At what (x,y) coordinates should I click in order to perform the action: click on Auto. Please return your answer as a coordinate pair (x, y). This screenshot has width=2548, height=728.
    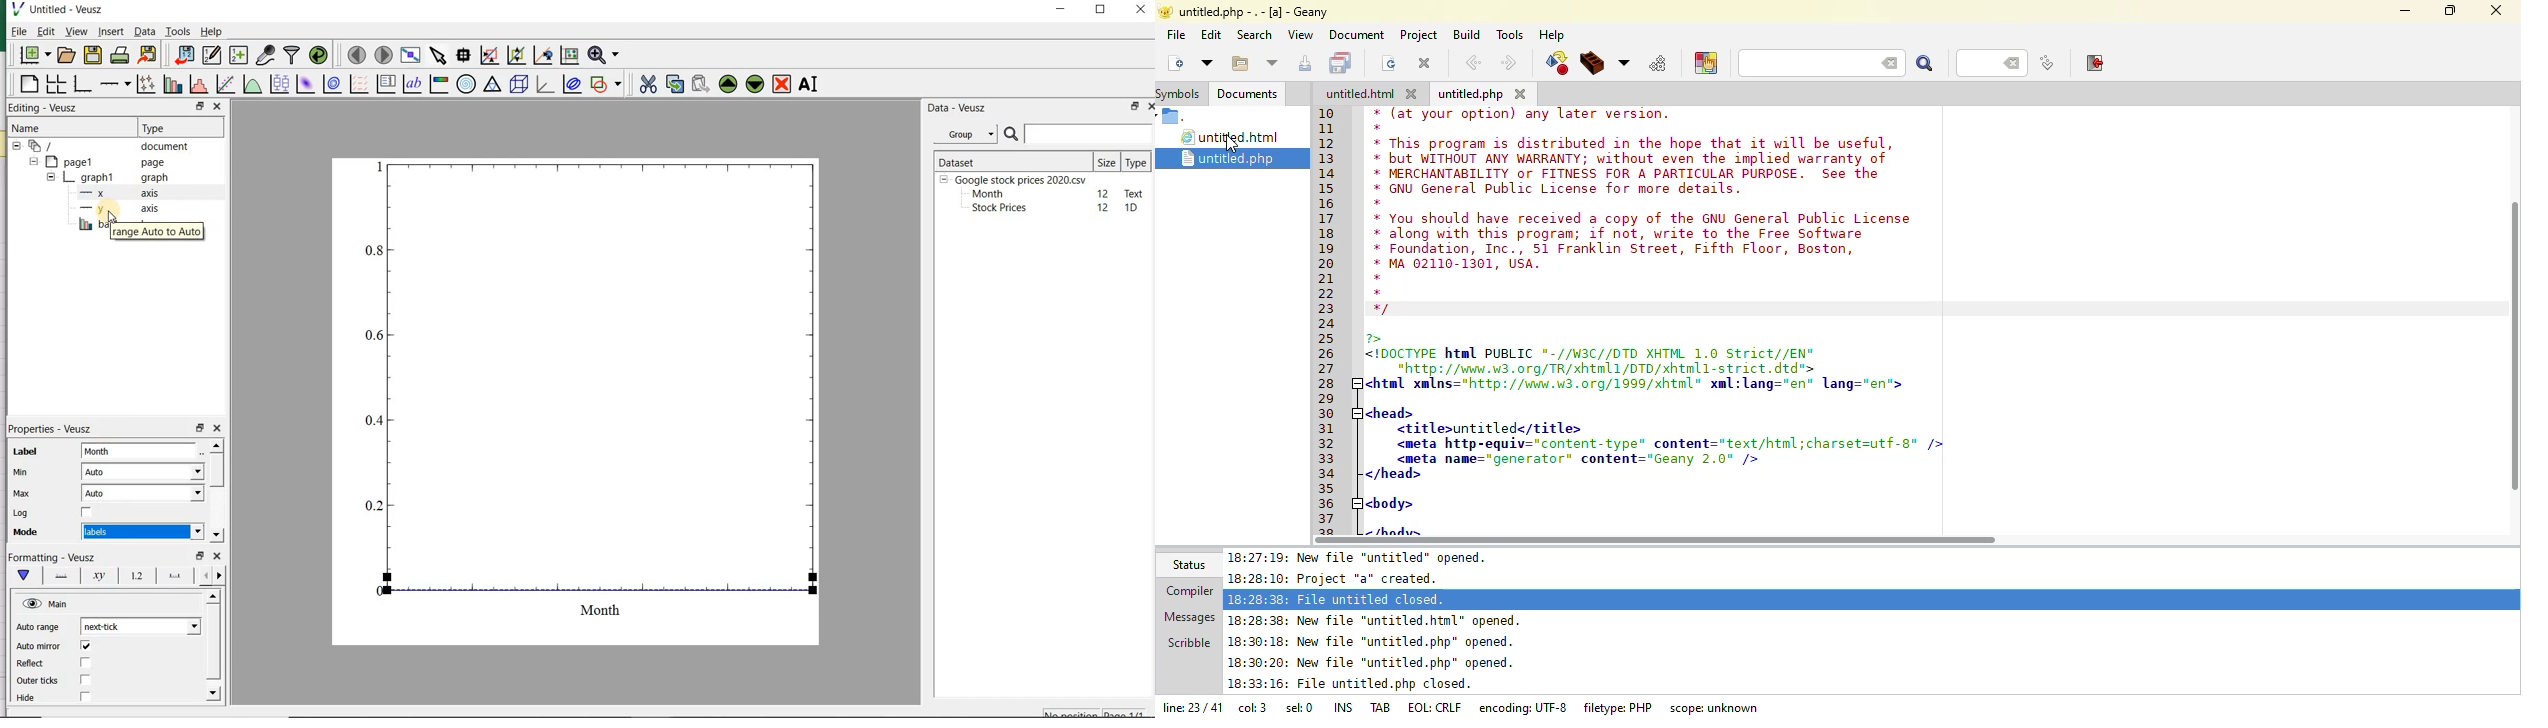
    Looking at the image, I should click on (142, 472).